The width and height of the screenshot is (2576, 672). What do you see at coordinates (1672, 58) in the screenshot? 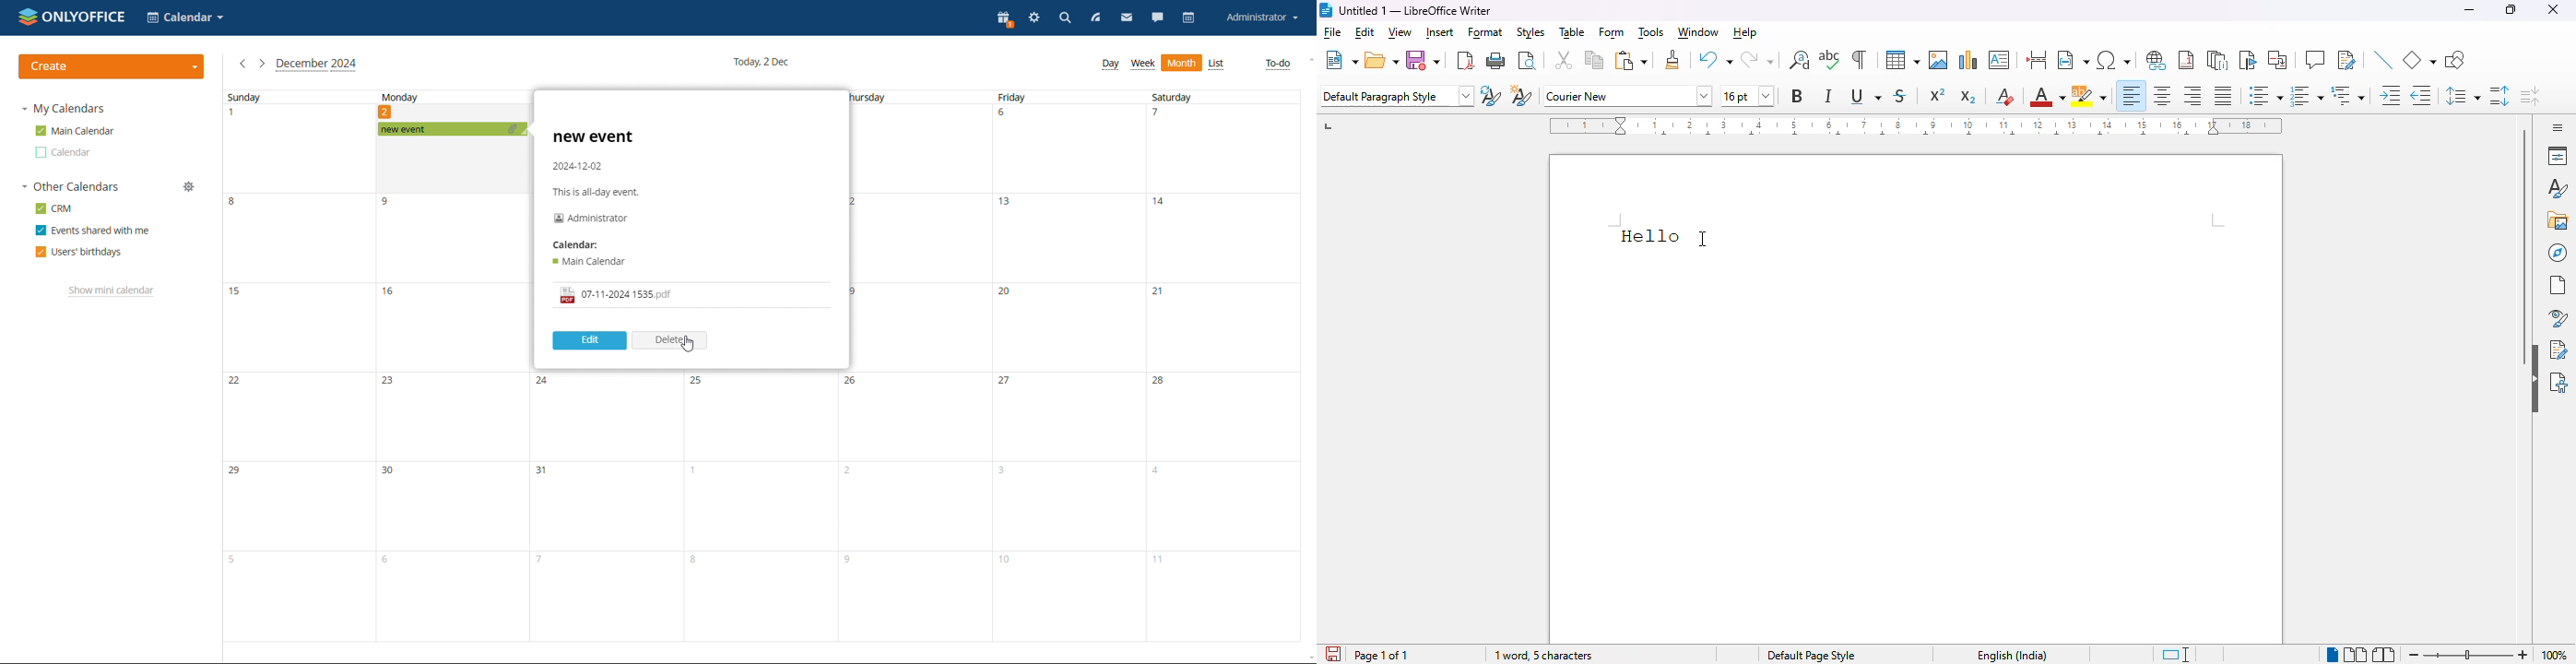
I see `clone formatting` at bounding box center [1672, 58].